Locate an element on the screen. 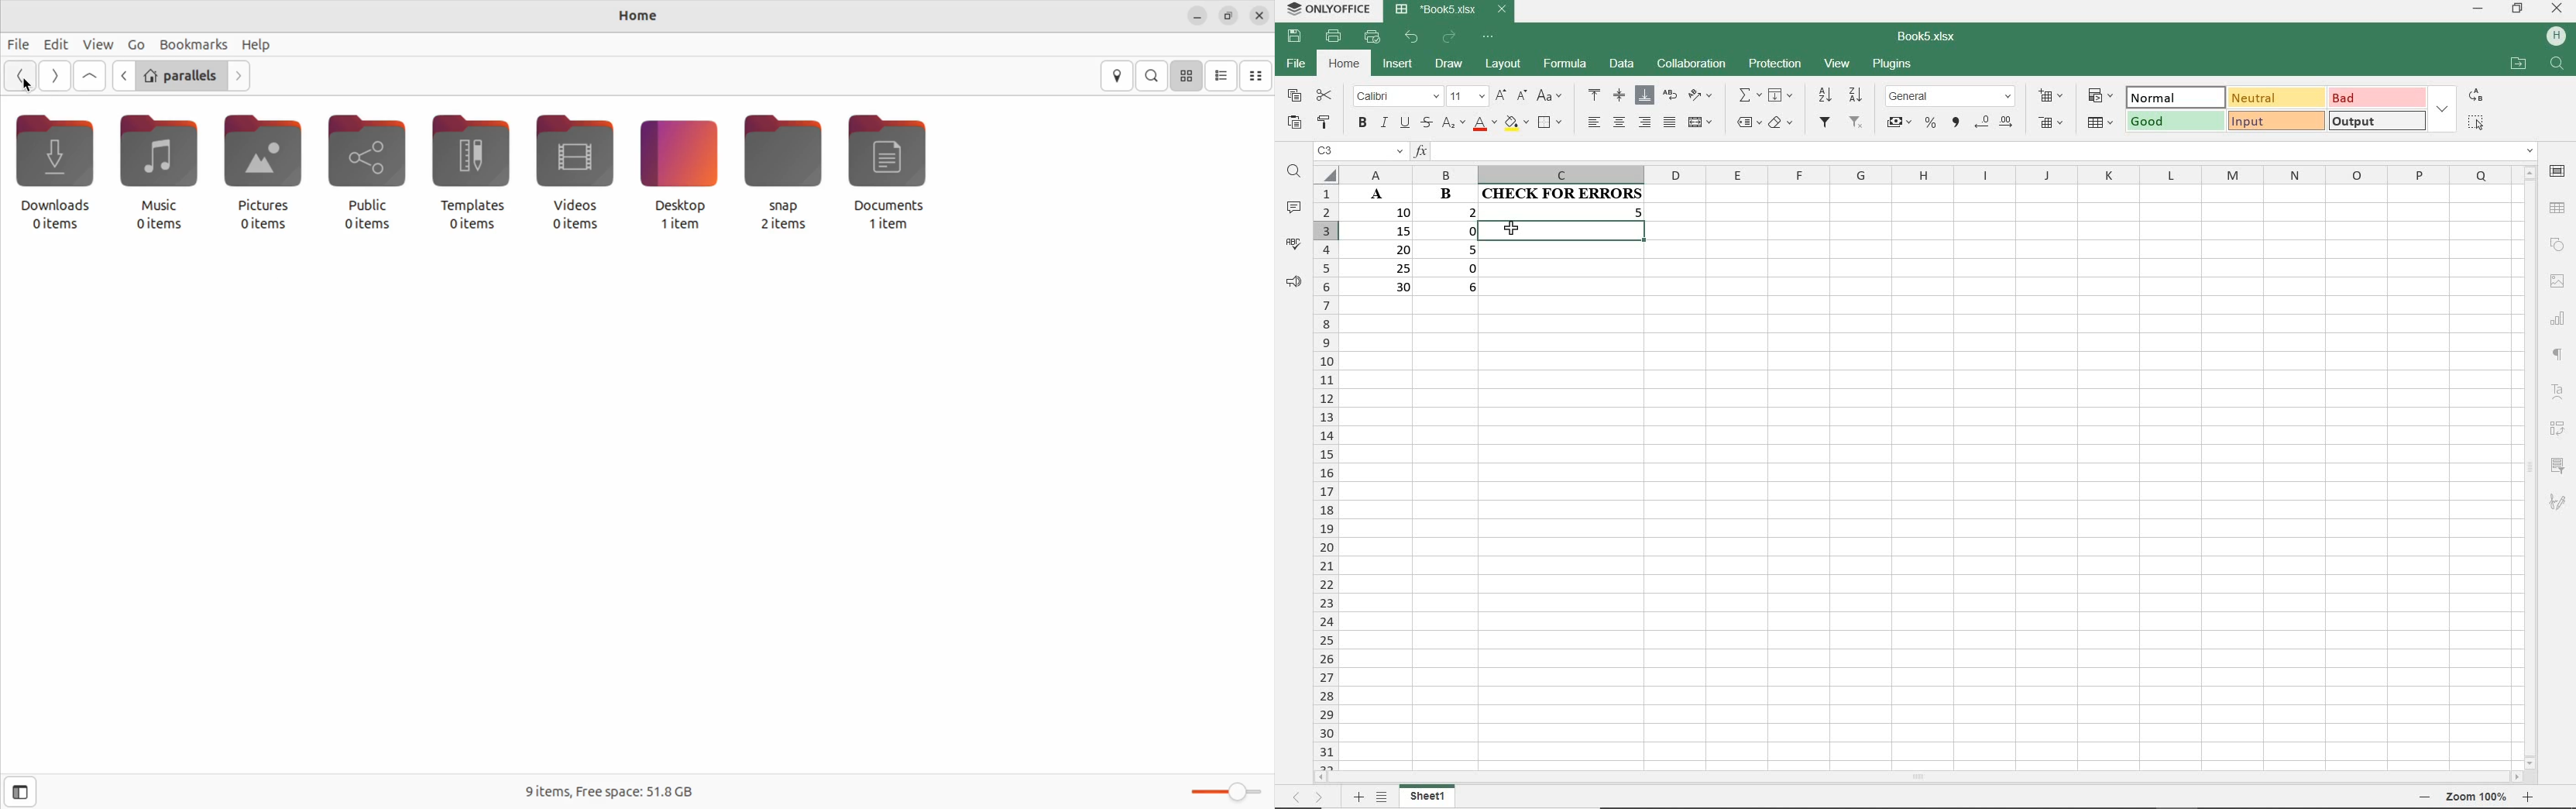 The height and width of the screenshot is (812, 2576). DOCUMENT NAME is located at coordinates (1927, 36).